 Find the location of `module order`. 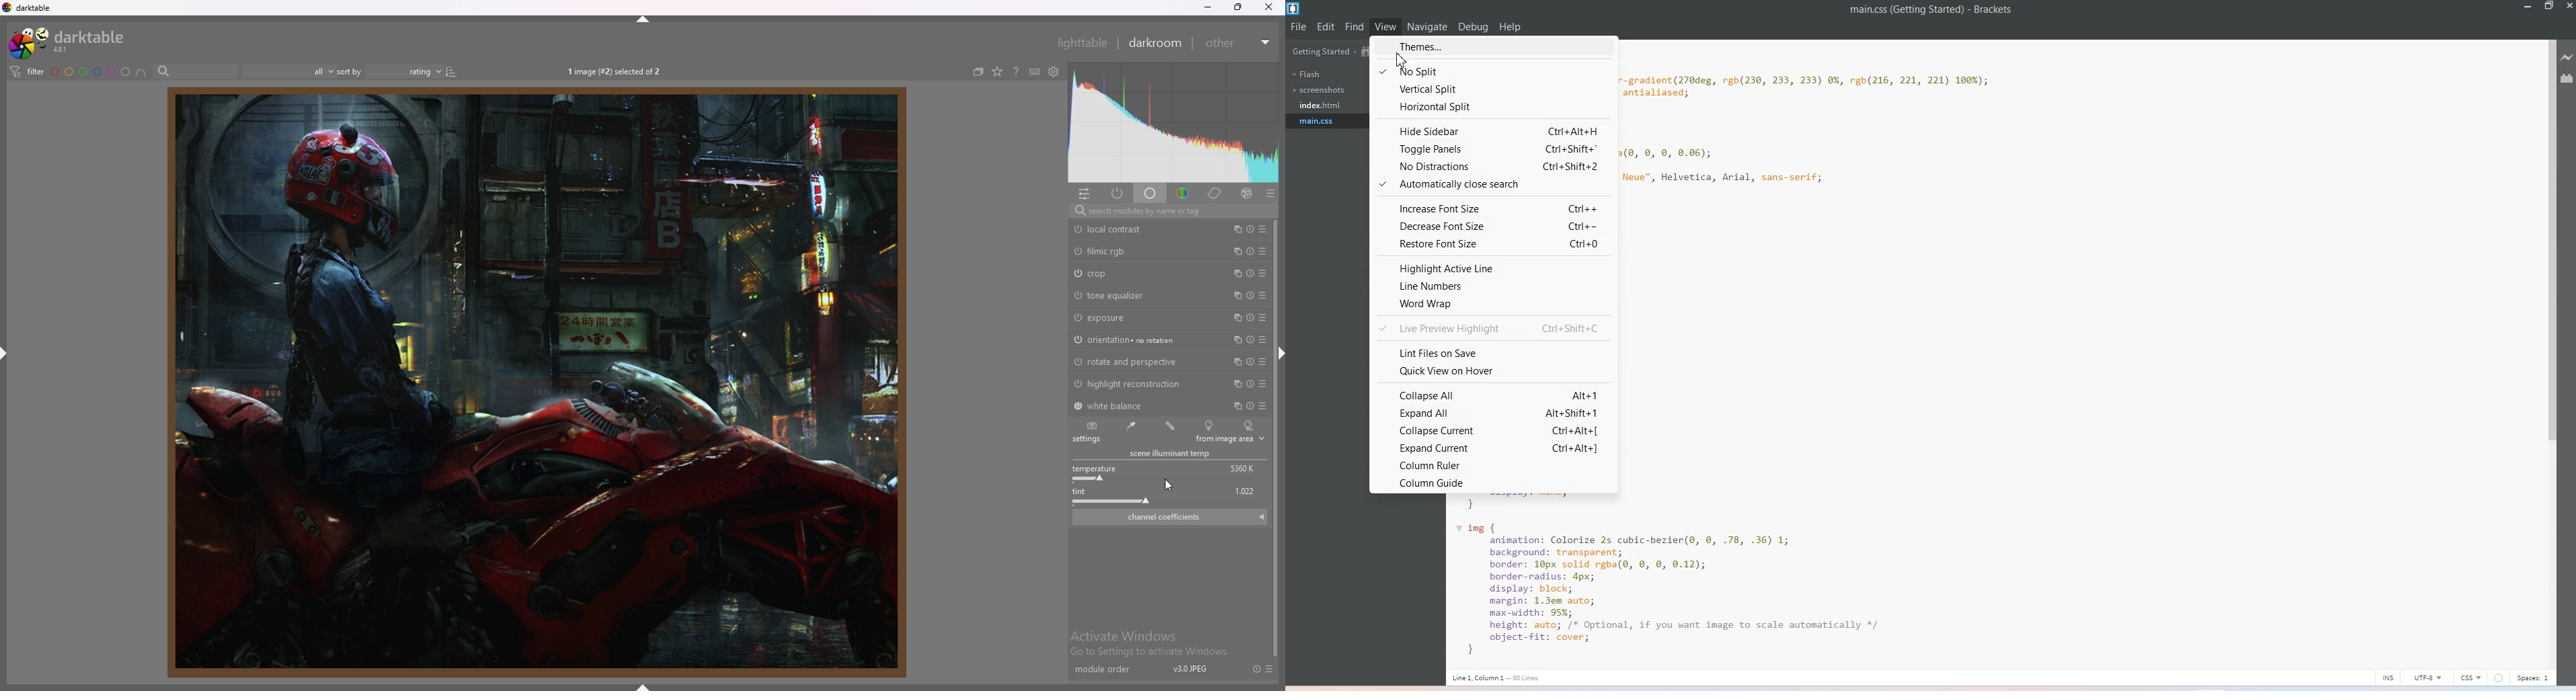

module order is located at coordinates (1103, 668).